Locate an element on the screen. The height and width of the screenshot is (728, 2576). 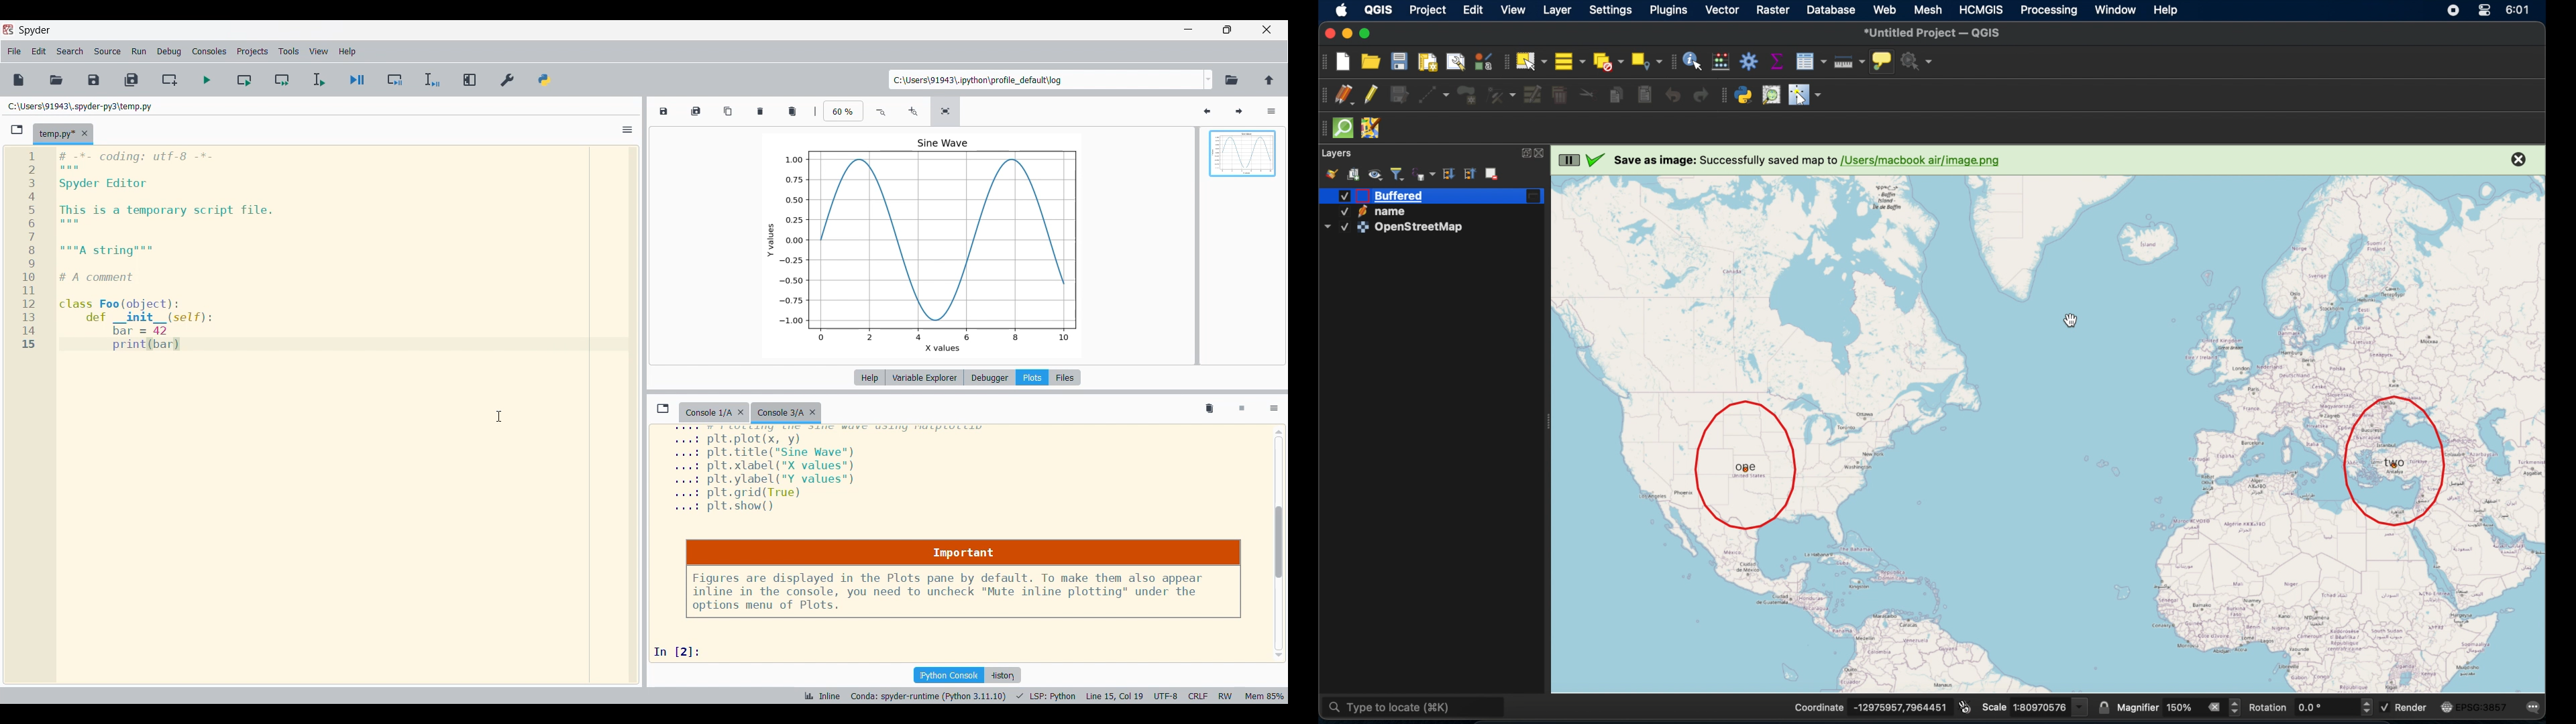
icon is located at coordinates (1362, 212).